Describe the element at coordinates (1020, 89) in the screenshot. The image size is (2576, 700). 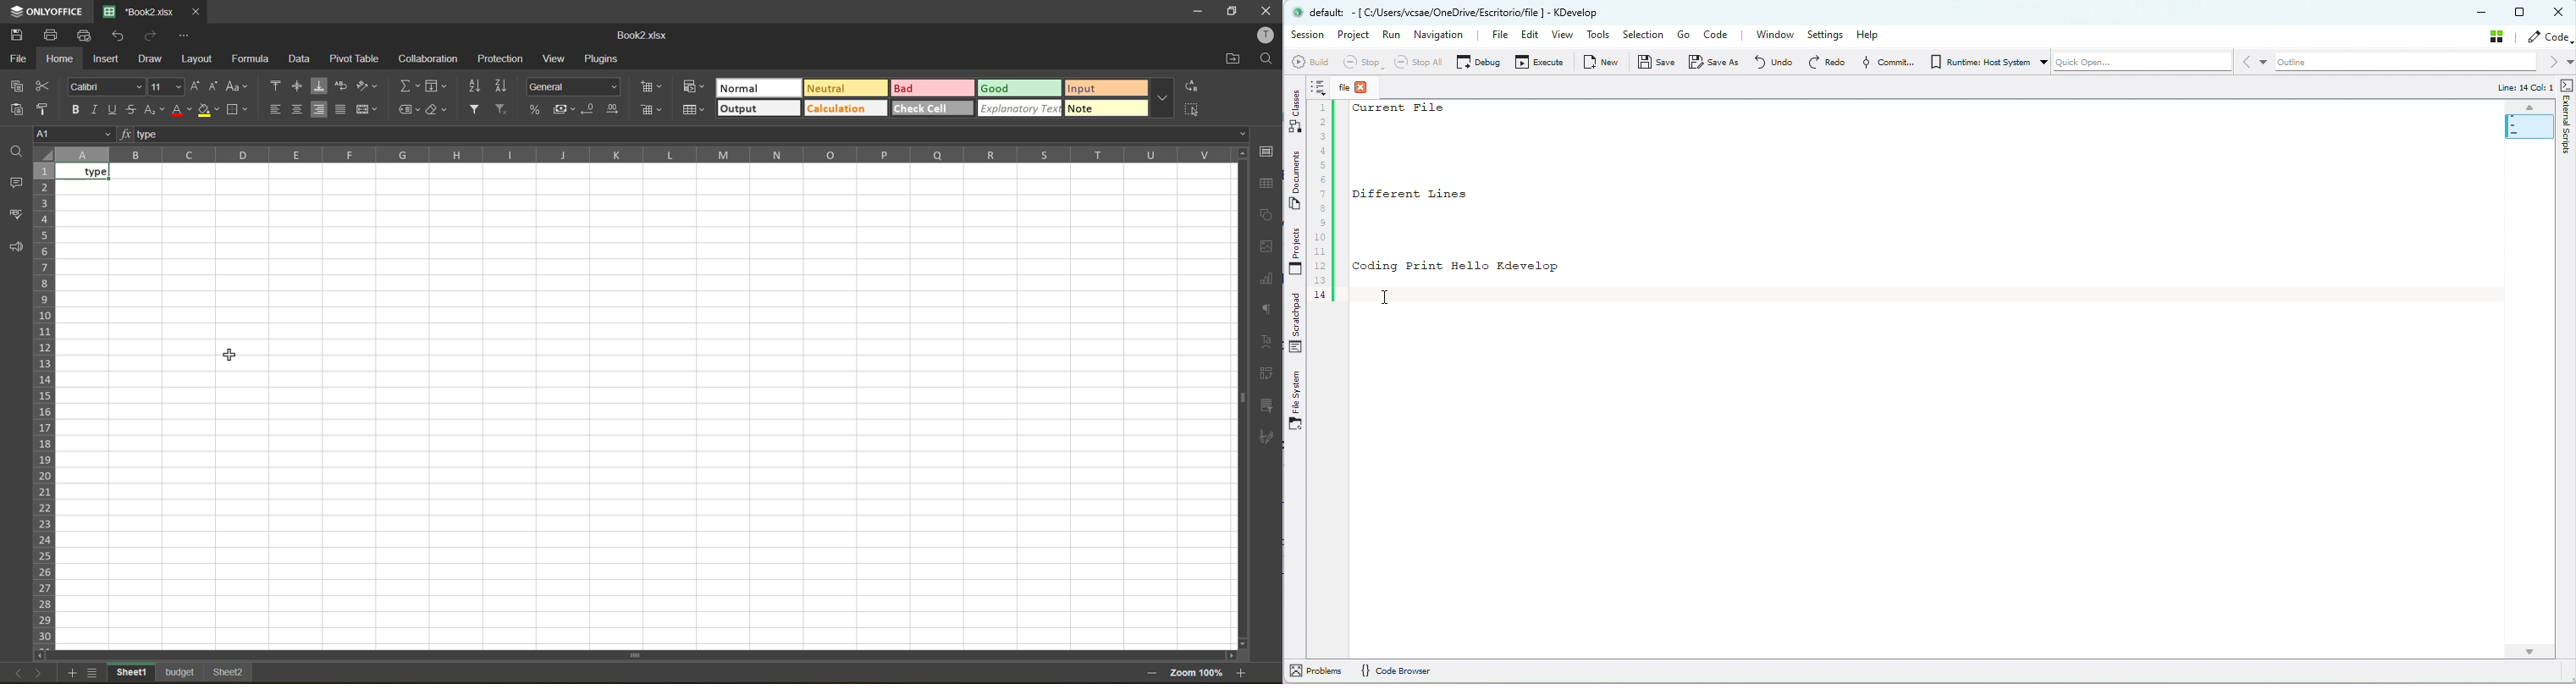
I see `good` at that location.